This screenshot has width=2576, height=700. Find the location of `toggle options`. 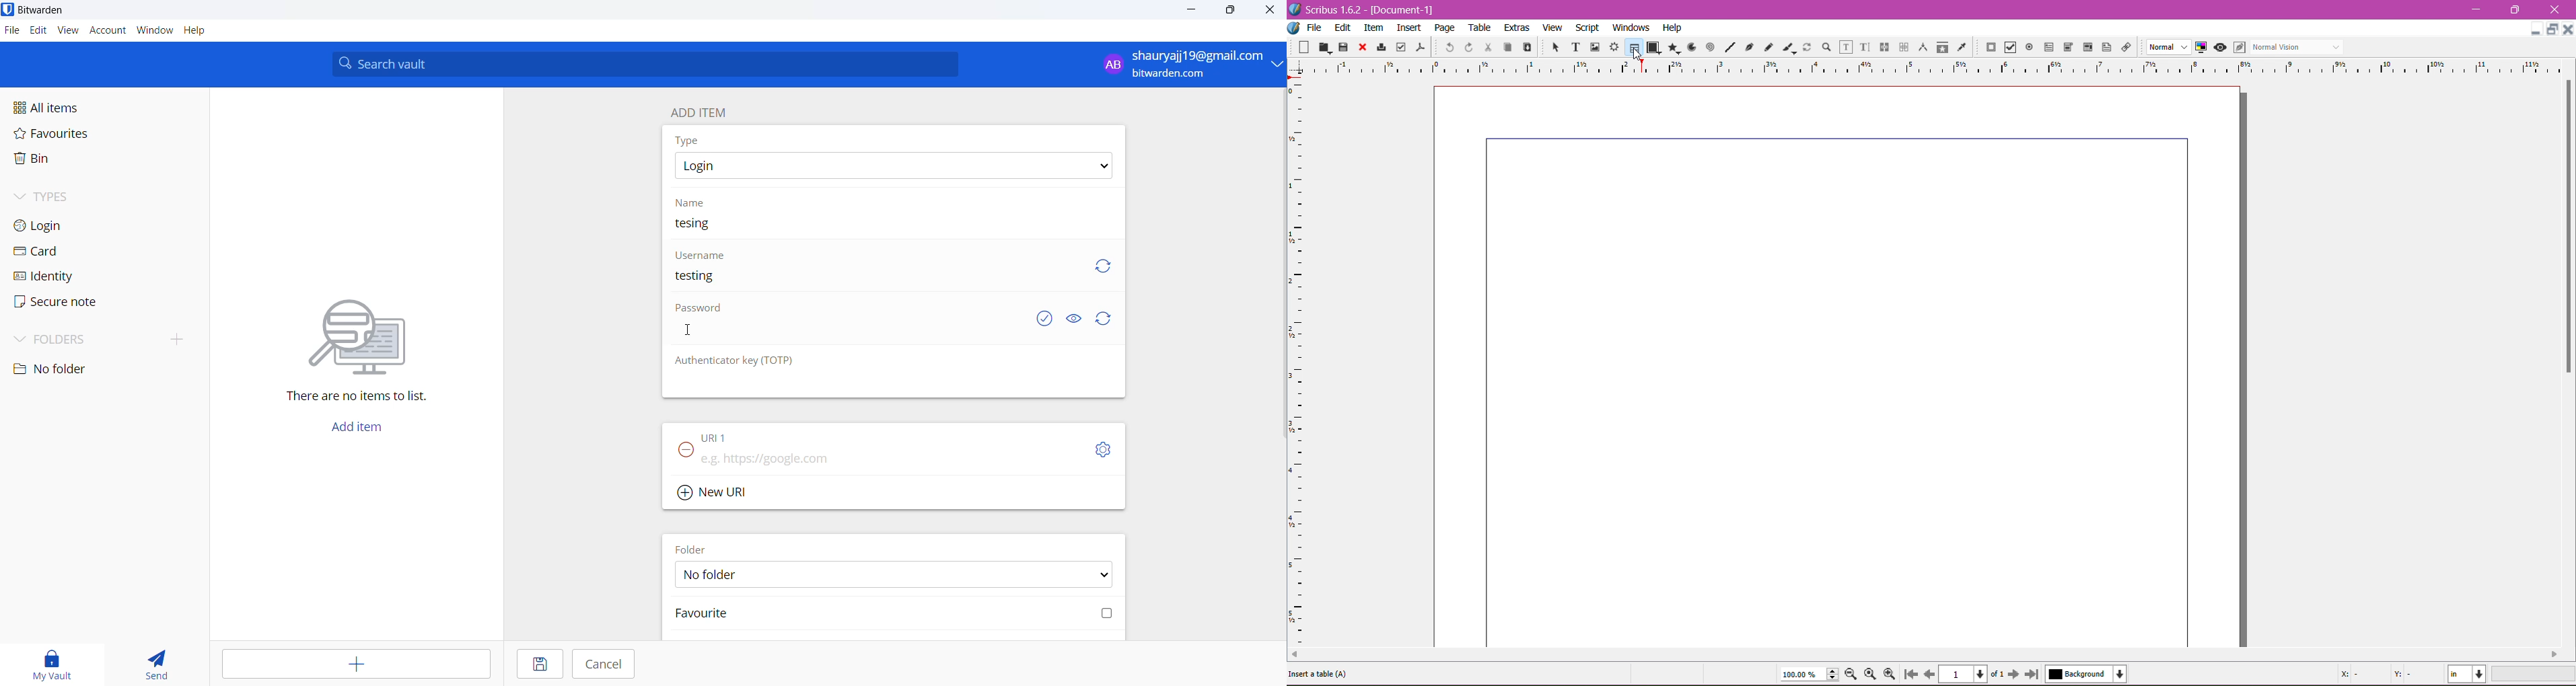

toggle options is located at coordinates (1103, 449).